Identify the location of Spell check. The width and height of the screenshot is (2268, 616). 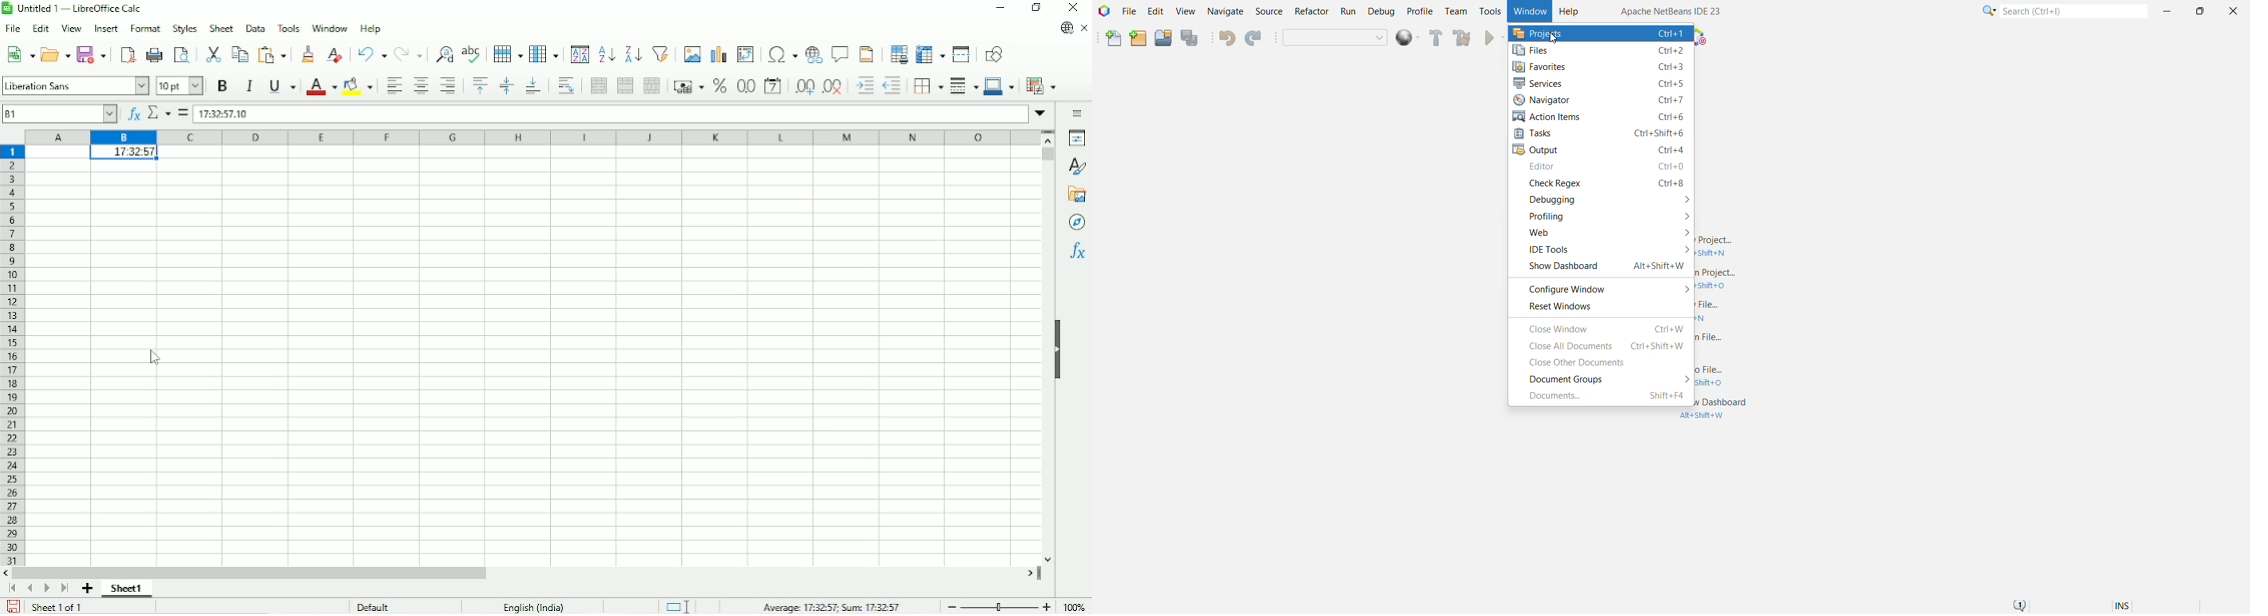
(473, 52).